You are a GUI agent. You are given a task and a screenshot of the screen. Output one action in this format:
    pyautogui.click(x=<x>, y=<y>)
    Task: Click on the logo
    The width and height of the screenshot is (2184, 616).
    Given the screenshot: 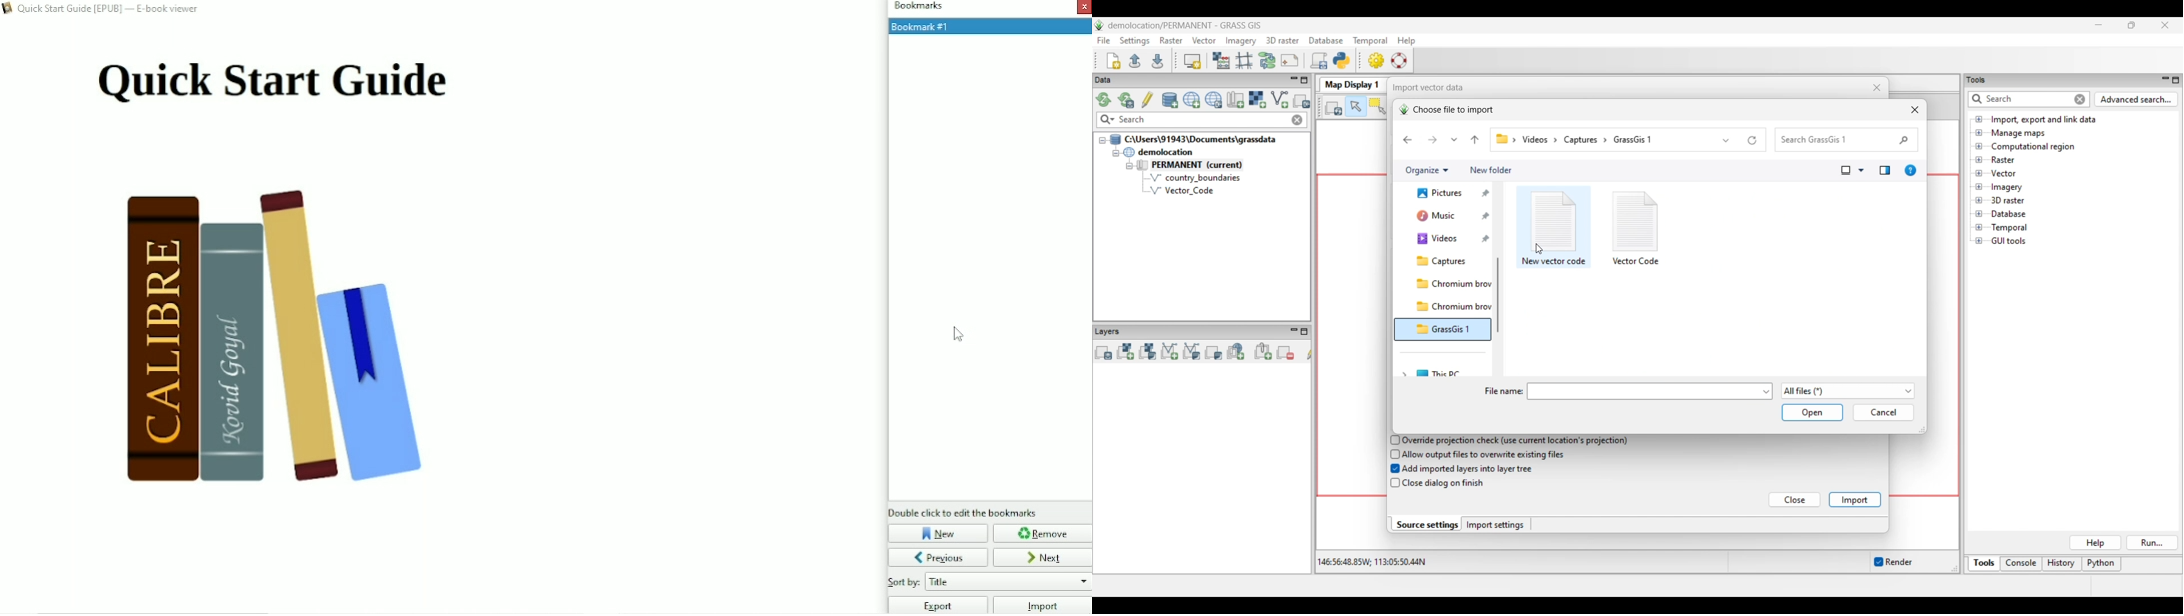 What is the action you would take?
    pyautogui.click(x=8, y=10)
    